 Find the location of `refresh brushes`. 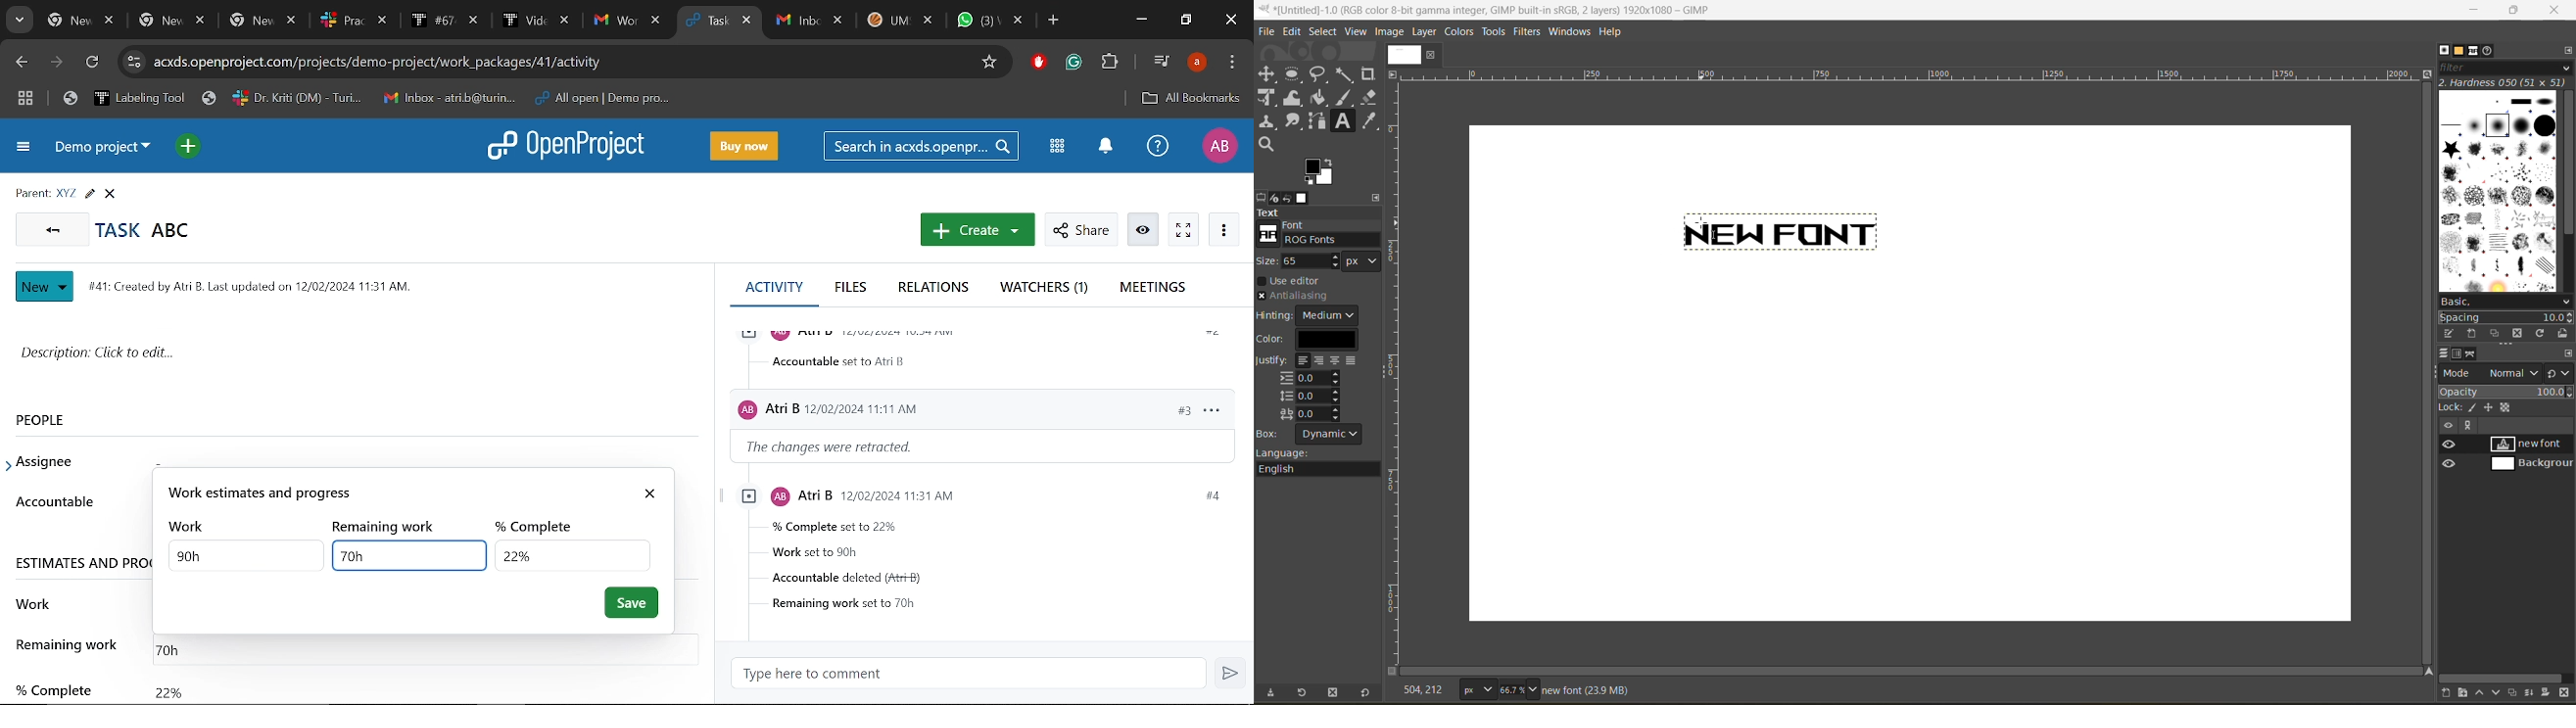

refresh brushes is located at coordinates (2542, 335).